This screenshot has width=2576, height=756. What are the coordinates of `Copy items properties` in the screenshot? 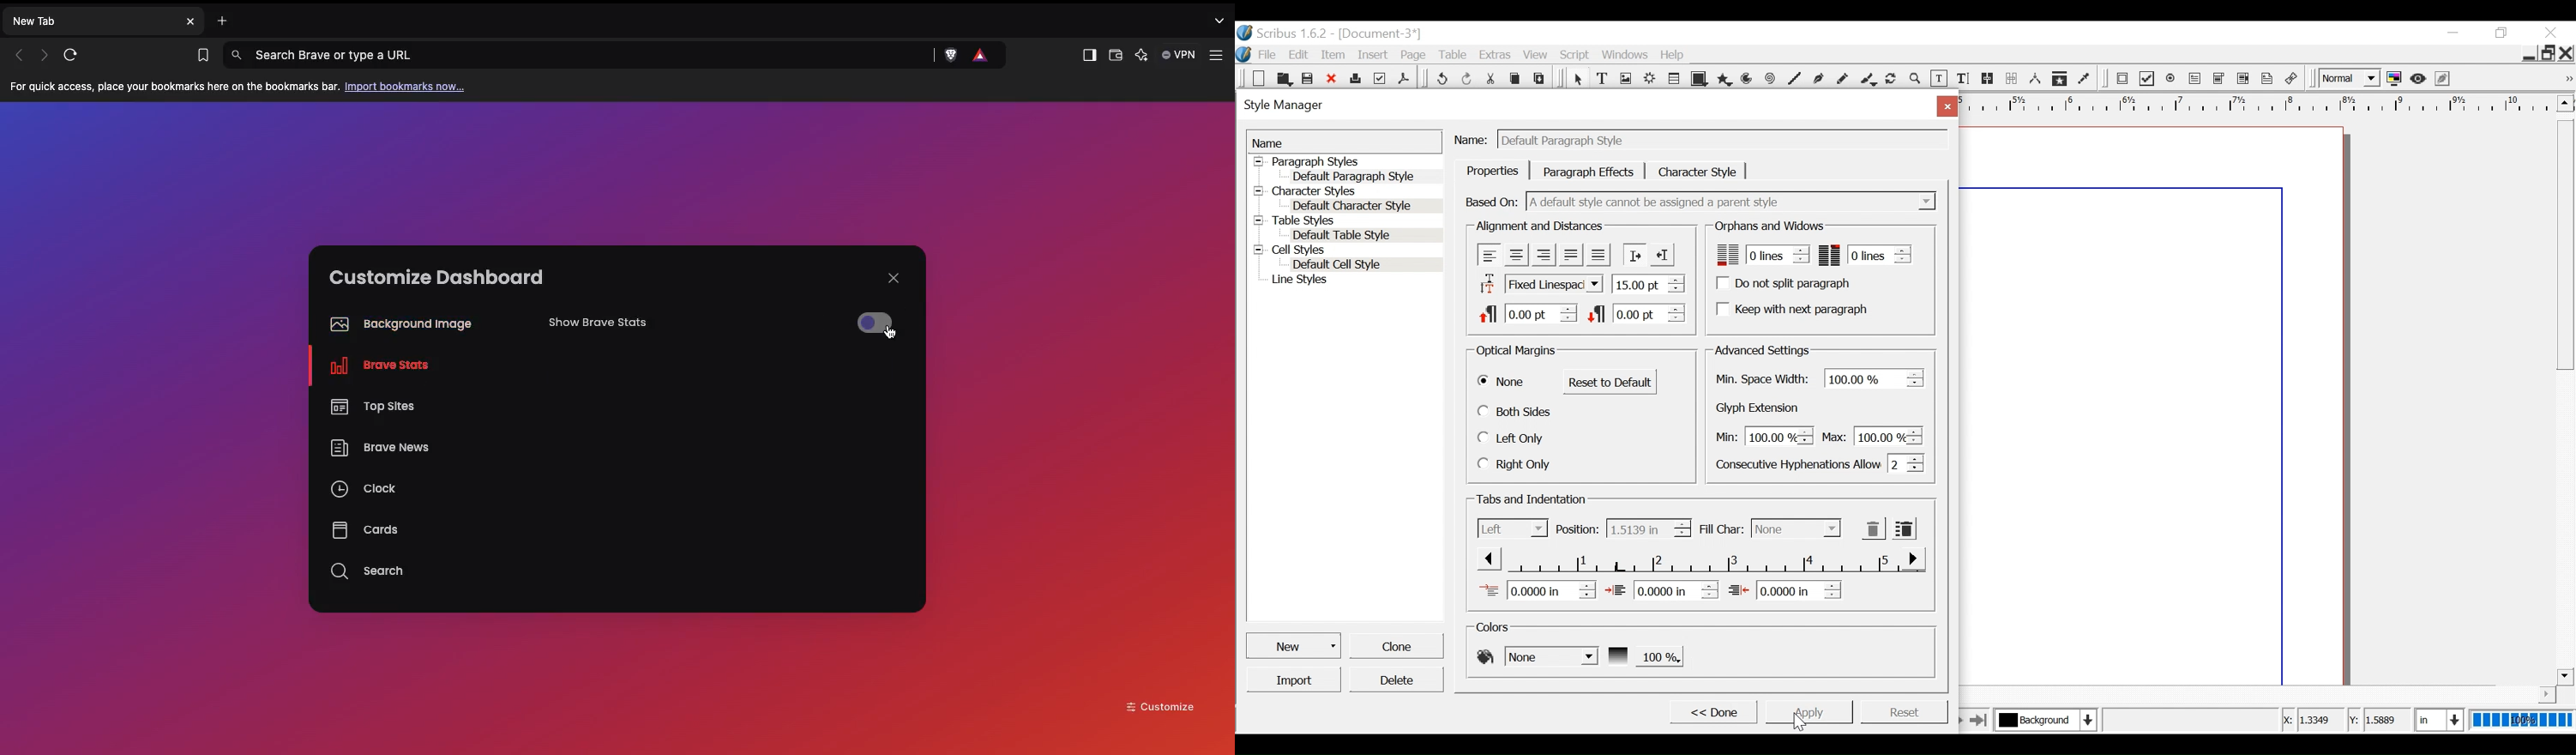 It's located at (2059, 79).